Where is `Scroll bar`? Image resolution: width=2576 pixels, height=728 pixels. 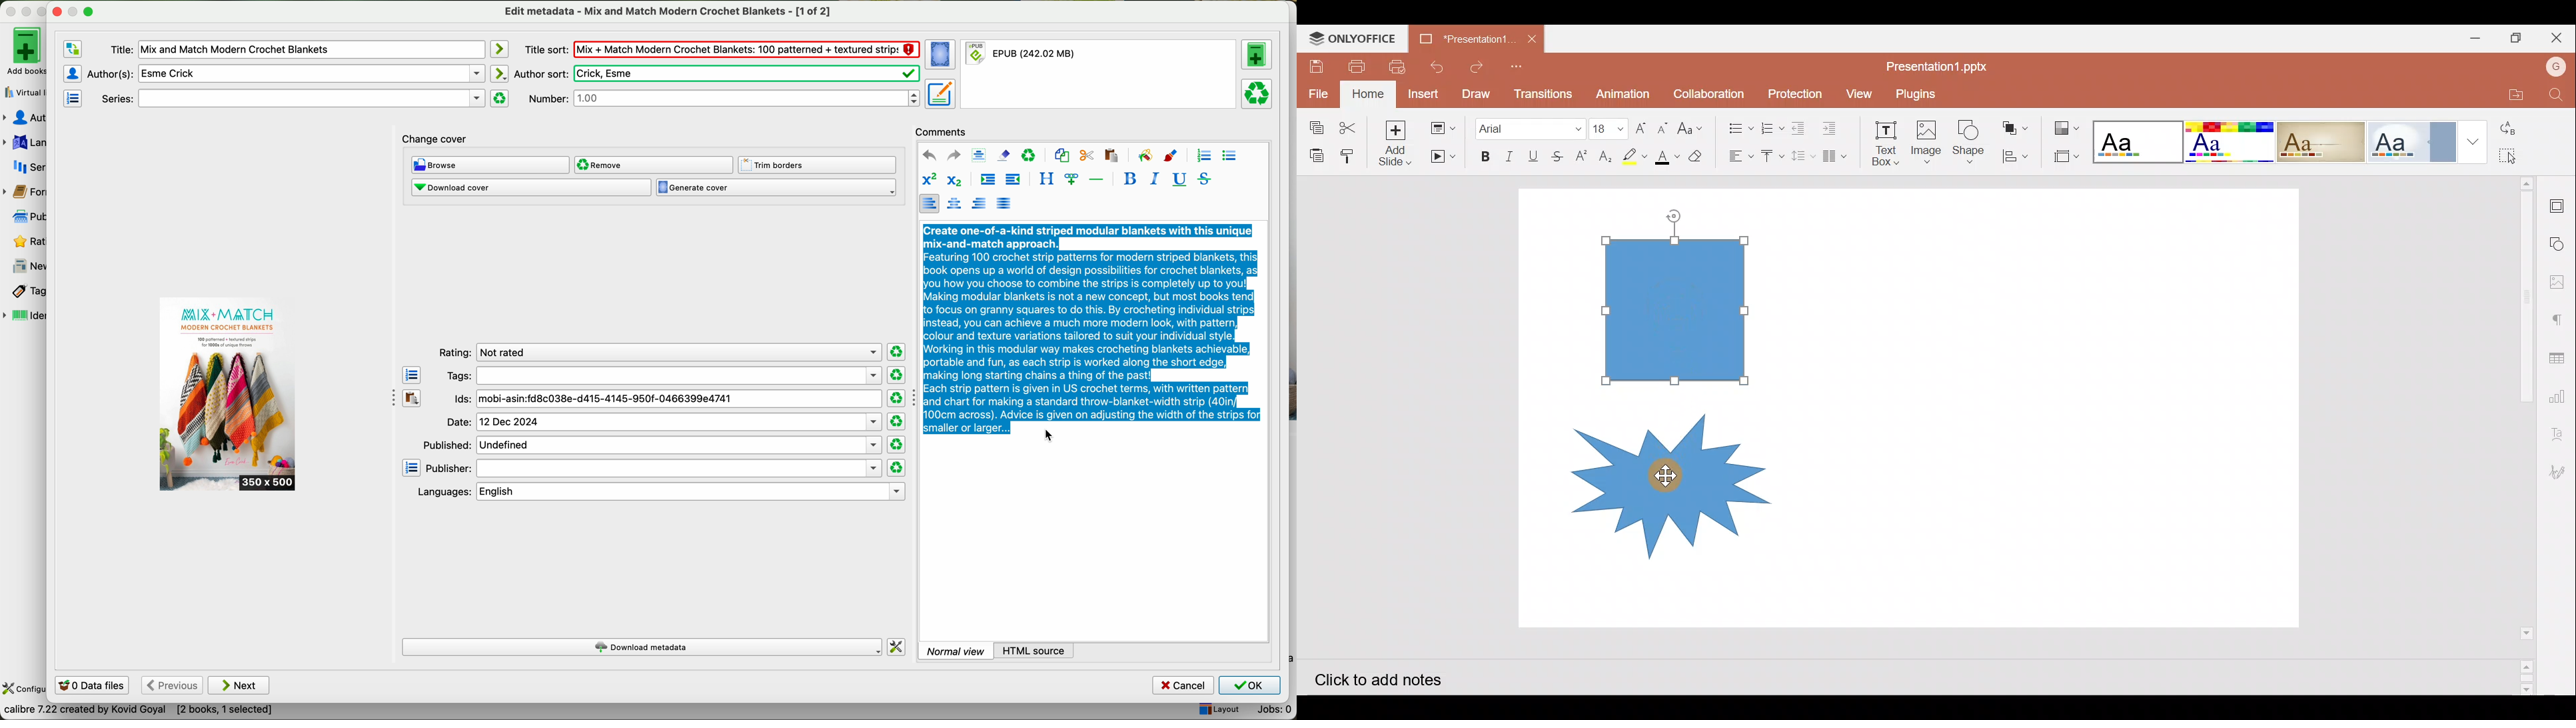 Scroll bar is located at coordinates (2517, 435).